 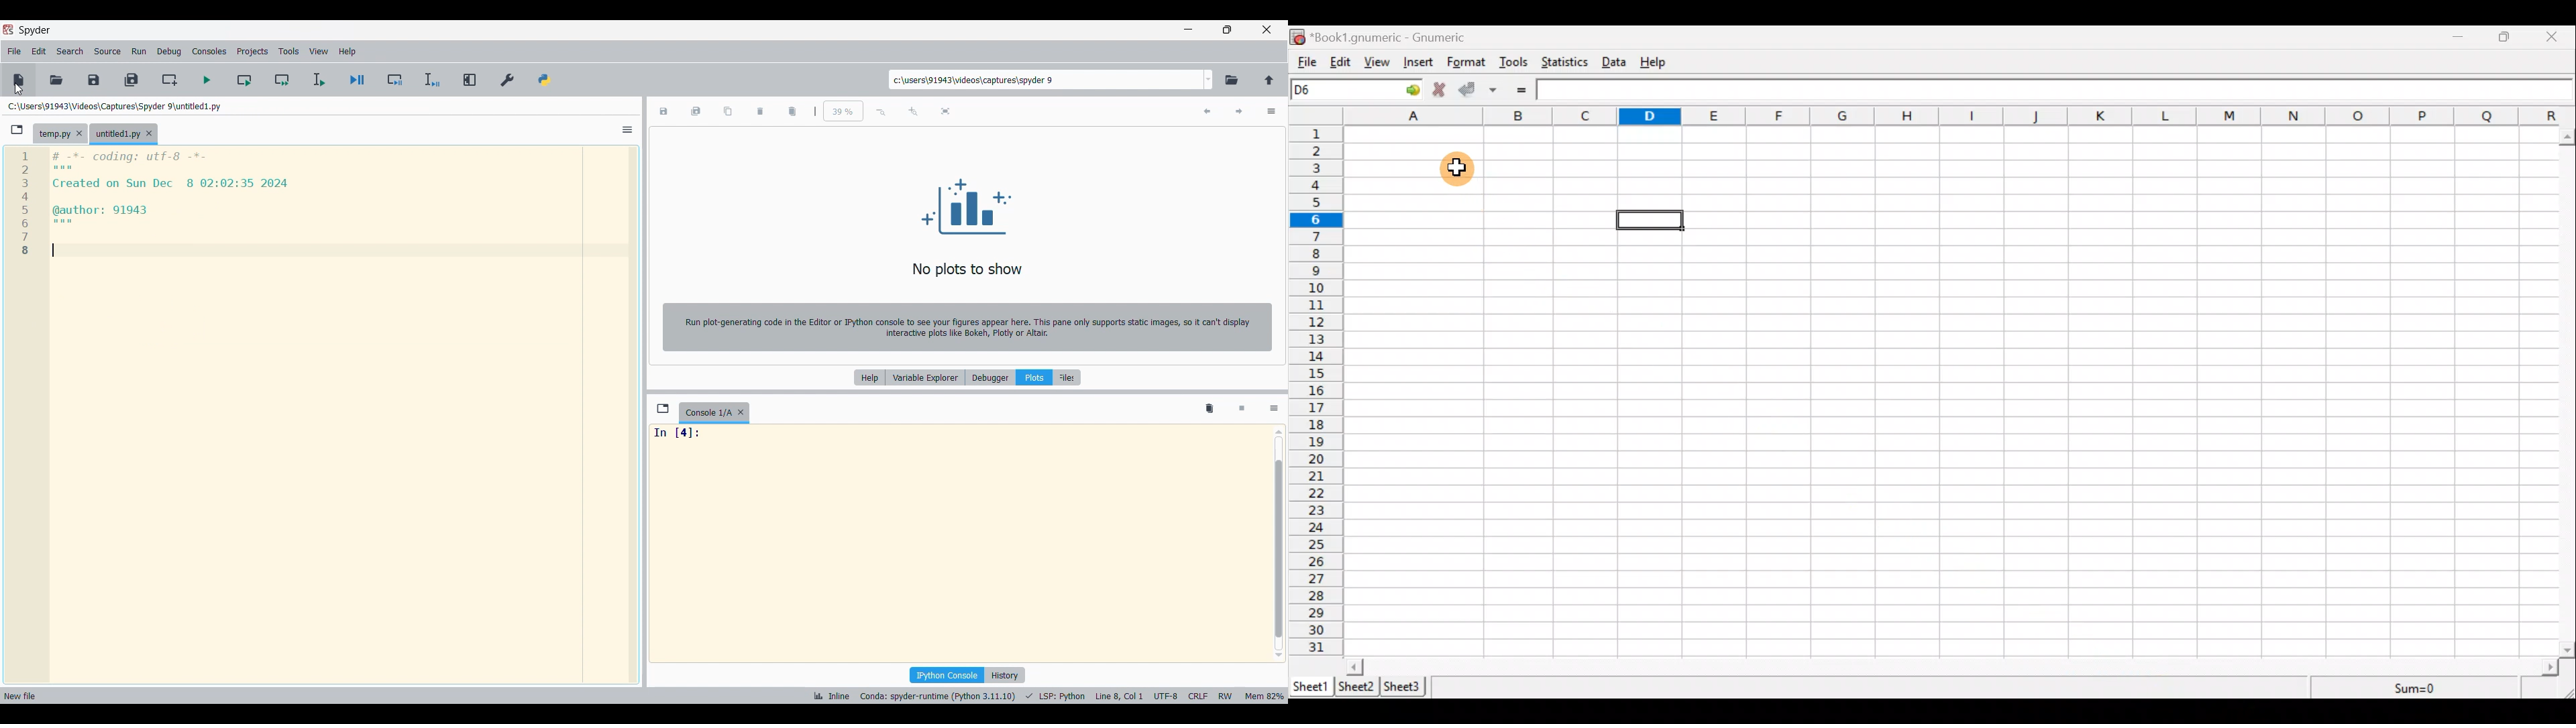 I want to click on vertical scroll bar, so click(x=1280, y=544).